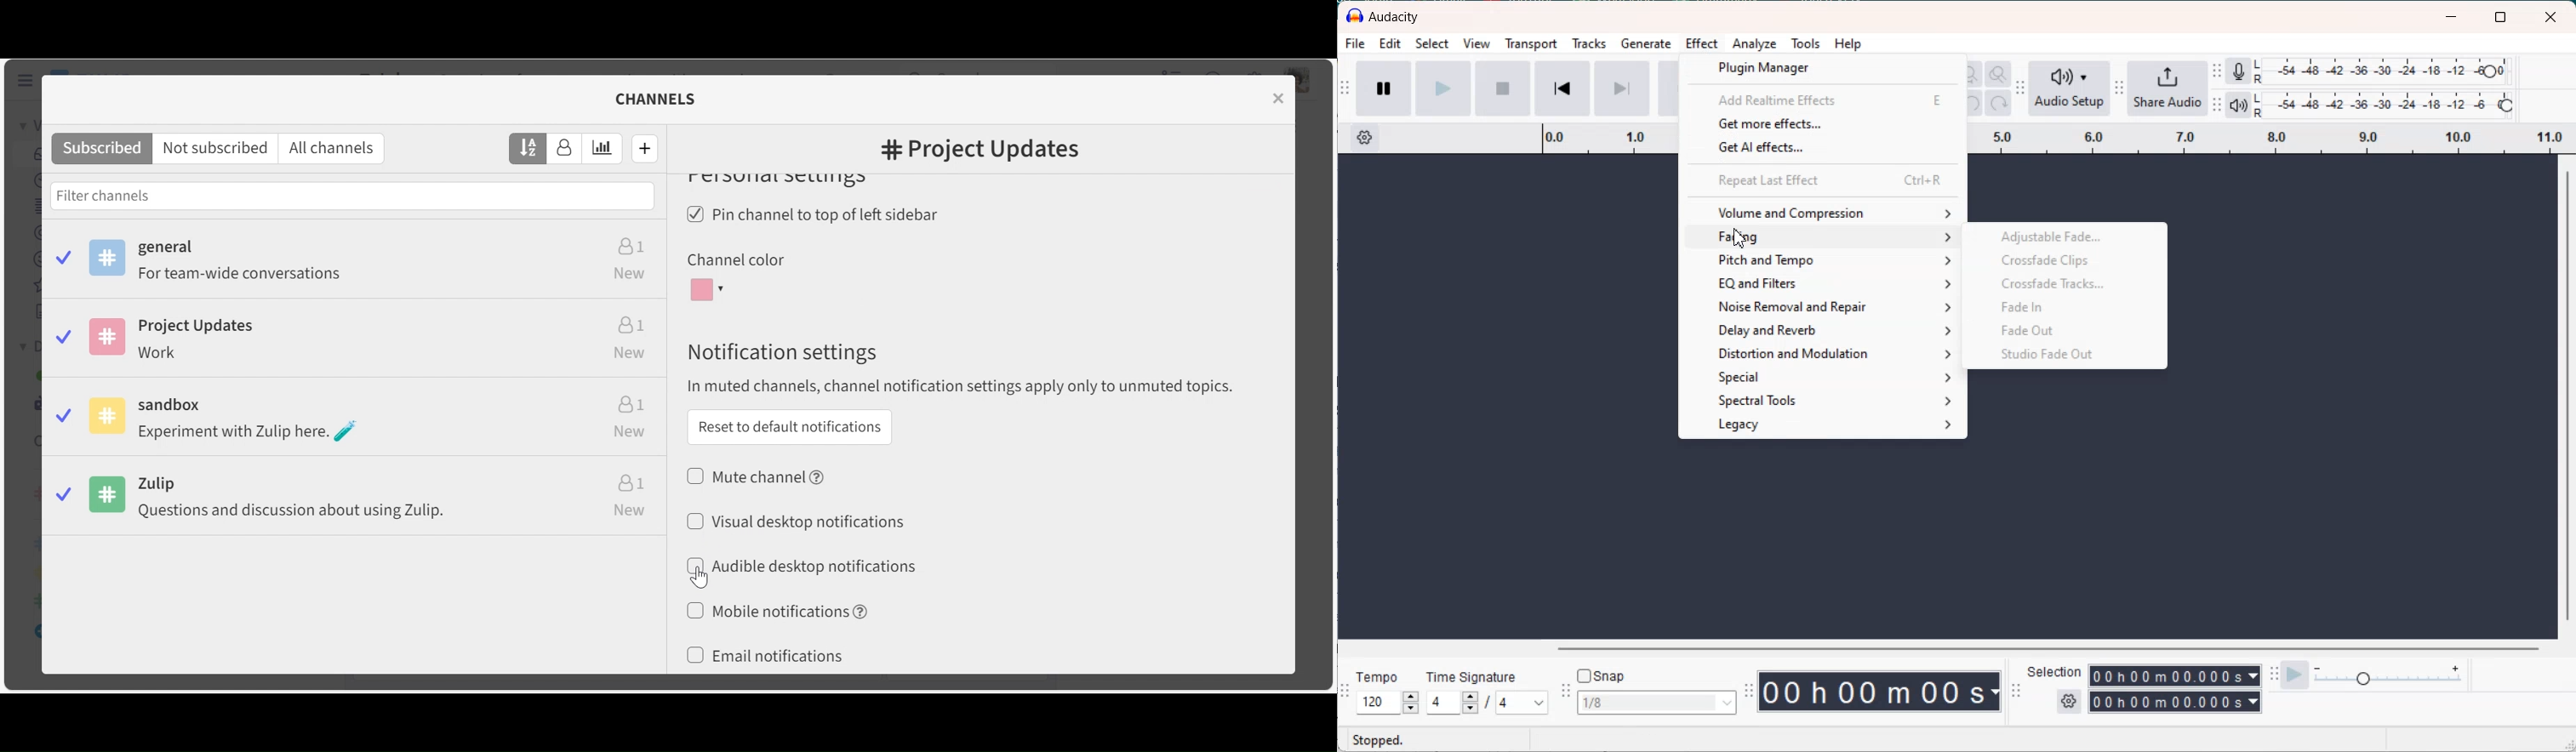 The height and width of the screenshot is (756, 2576). What do you see at coordinates (2296, 675) in the screenshot?
I see `Play at speed` at bounding box center [2296, 675].